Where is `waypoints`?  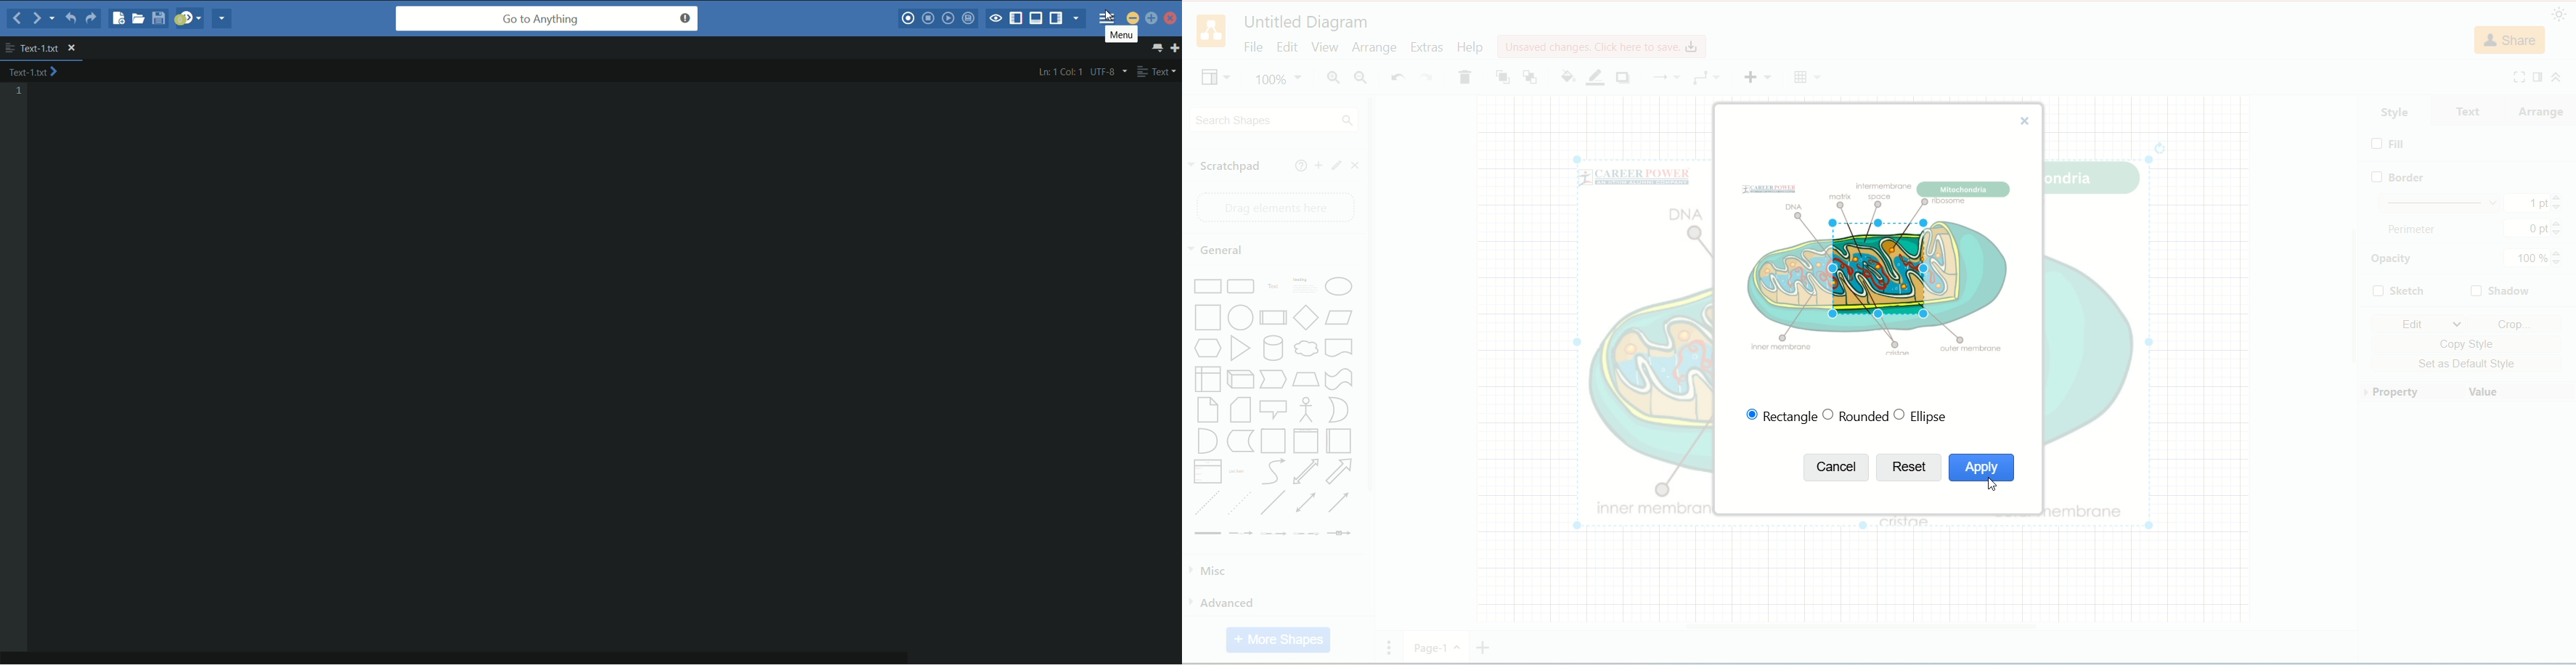 waypoints is located at coordinates (1705, 78).